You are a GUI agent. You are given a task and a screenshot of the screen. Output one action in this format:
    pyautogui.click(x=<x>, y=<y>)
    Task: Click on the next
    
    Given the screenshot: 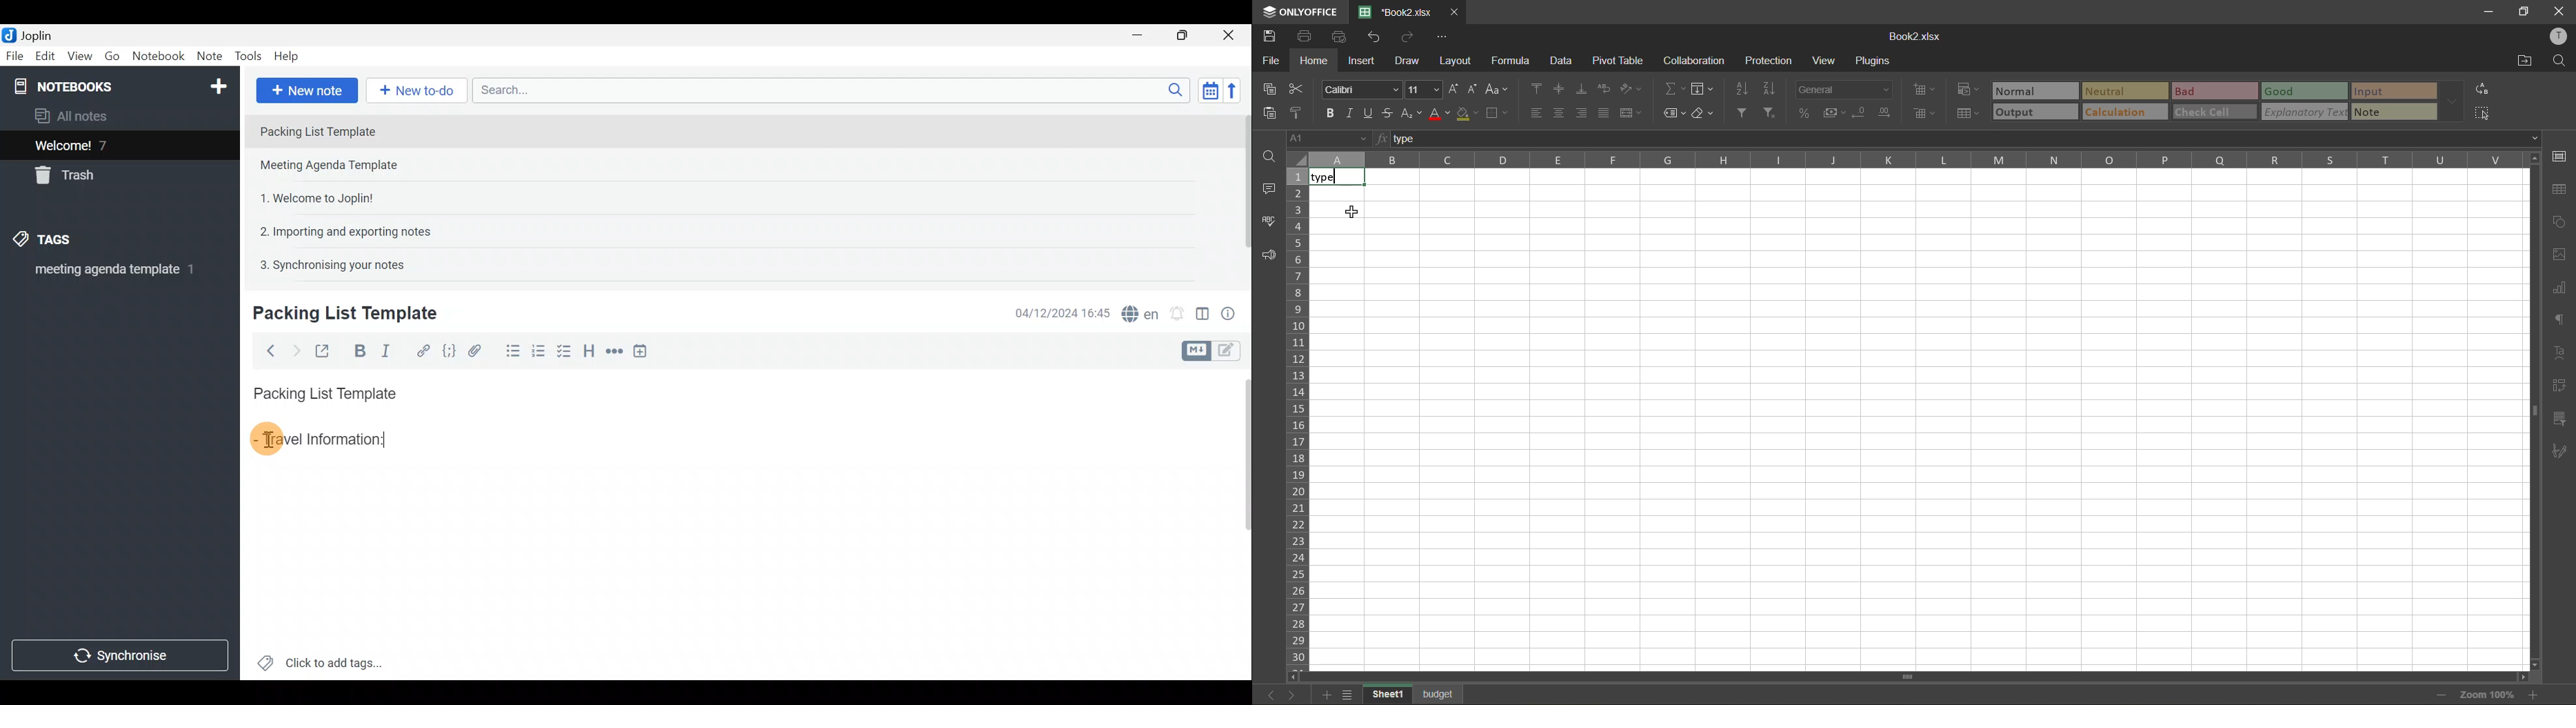 What is the action you would take?
    pyautogui.click(x=1291, y=695)
    